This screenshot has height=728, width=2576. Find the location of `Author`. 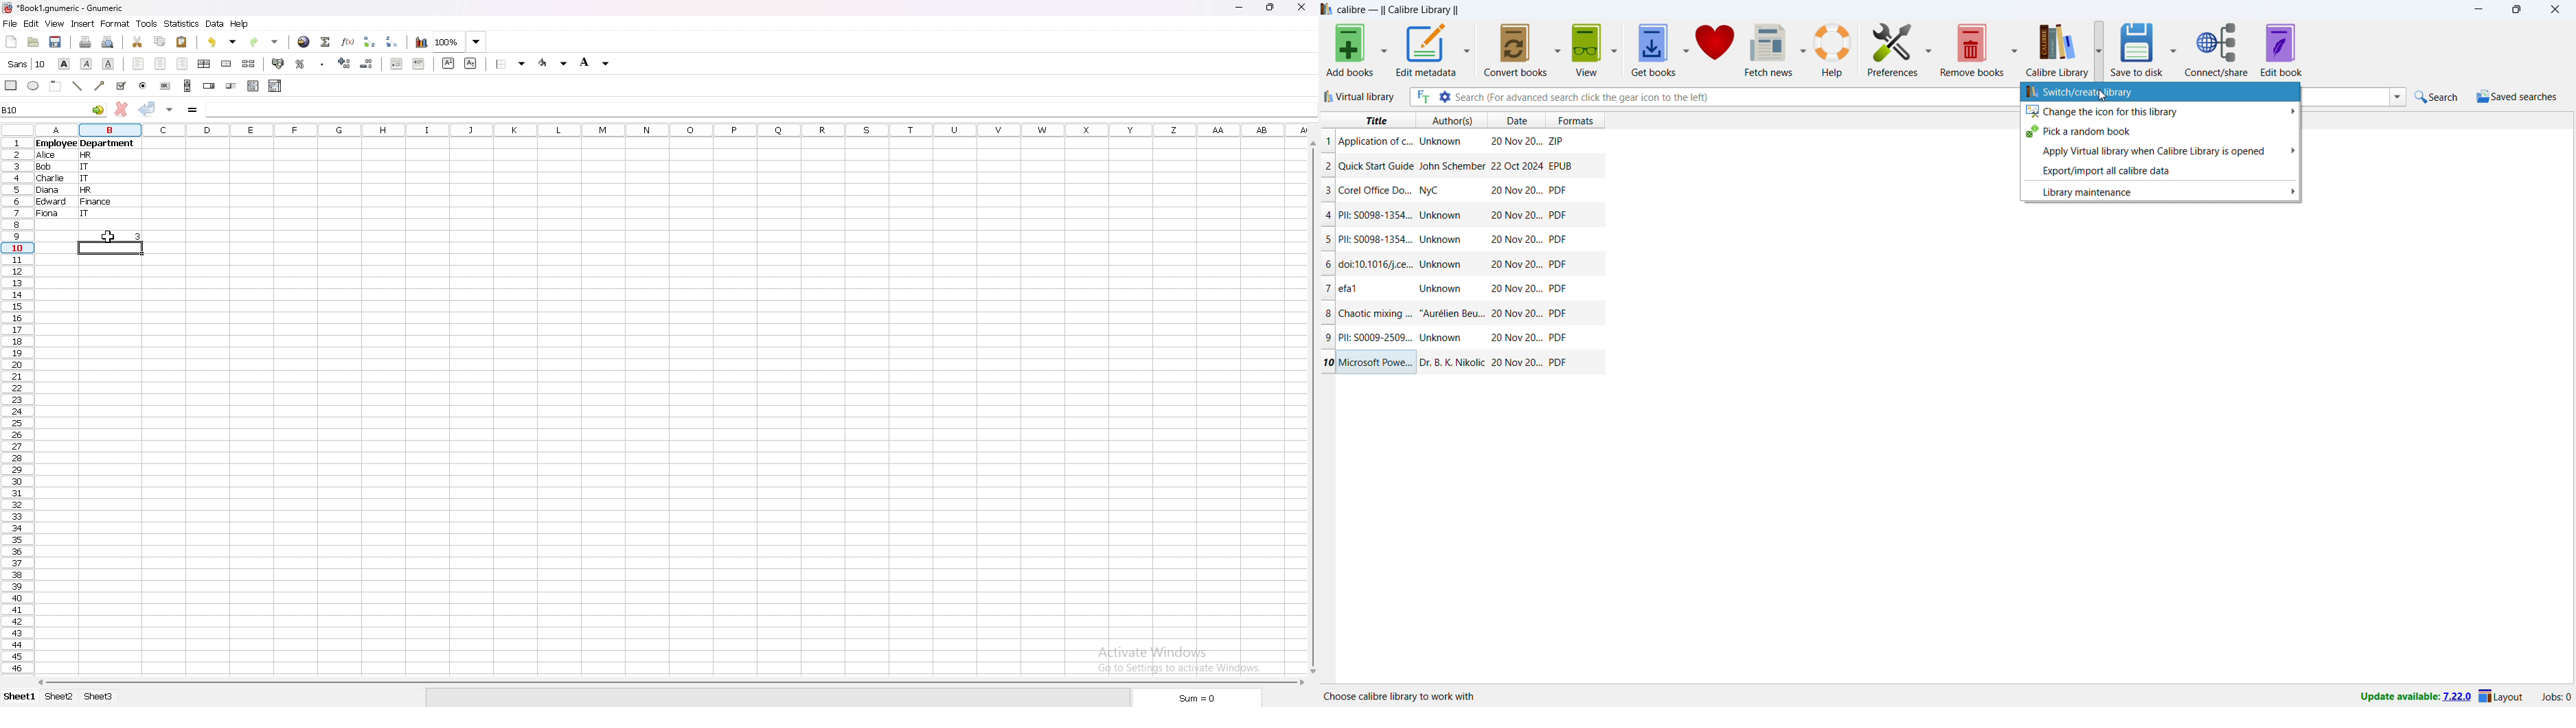

Author is located at coordinates (1440, 287).